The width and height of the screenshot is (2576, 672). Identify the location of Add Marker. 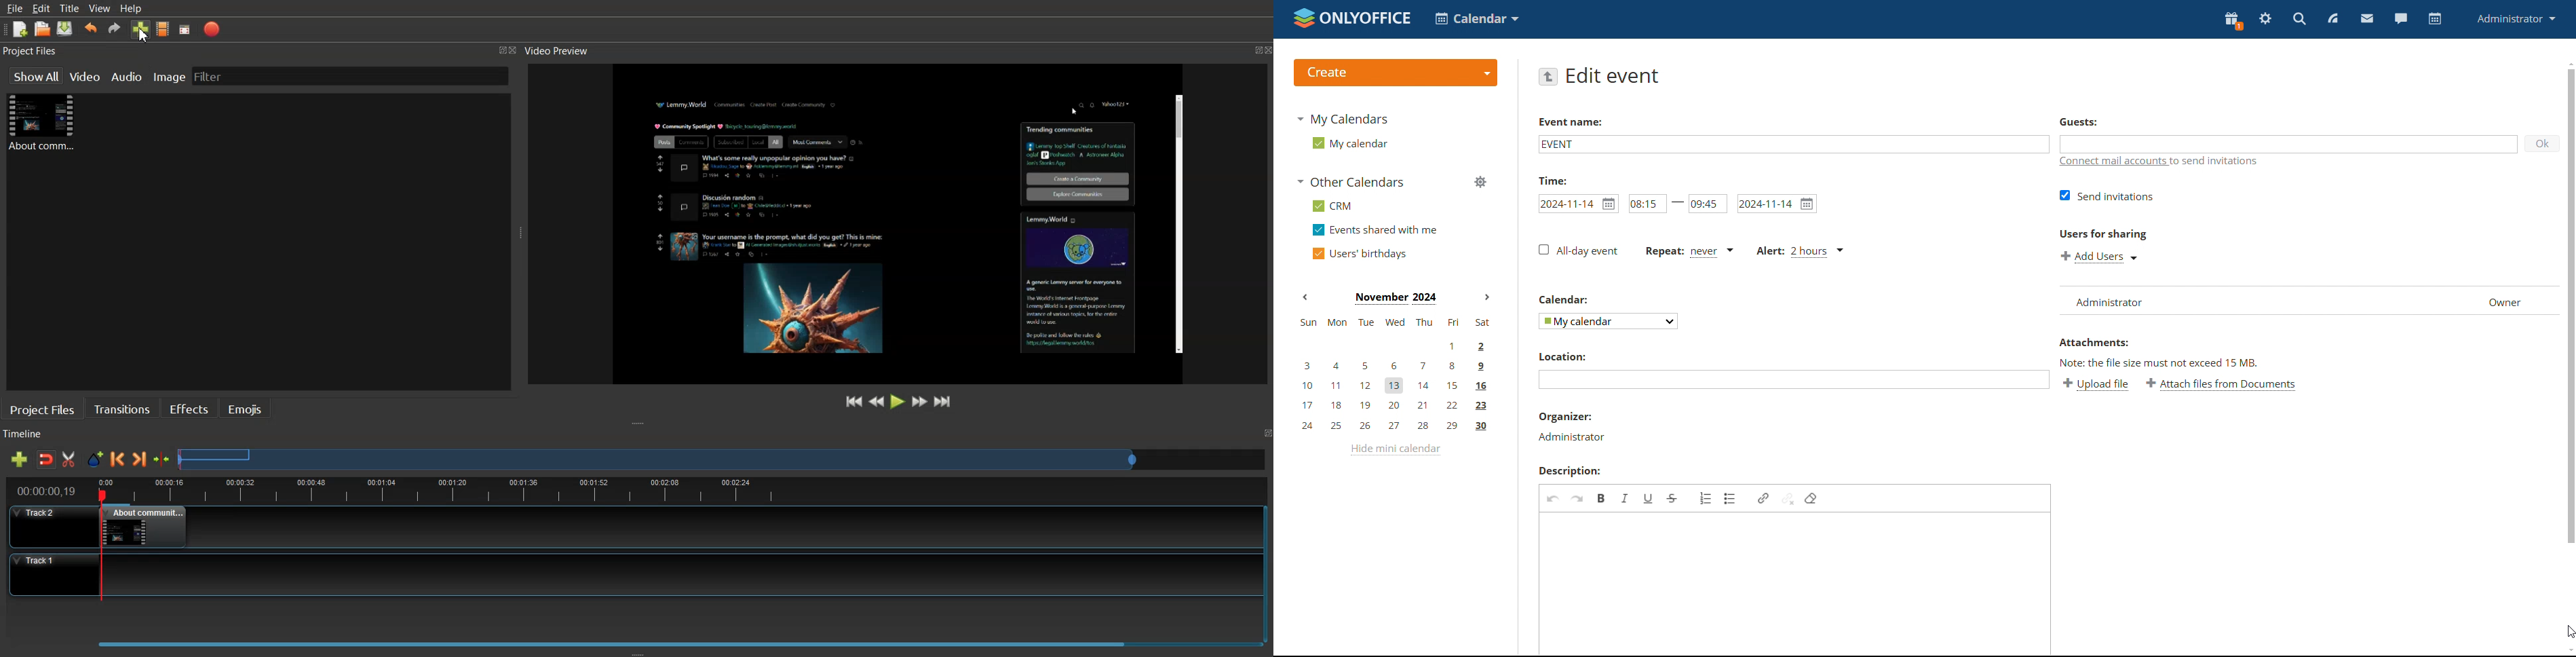
(95, 459).